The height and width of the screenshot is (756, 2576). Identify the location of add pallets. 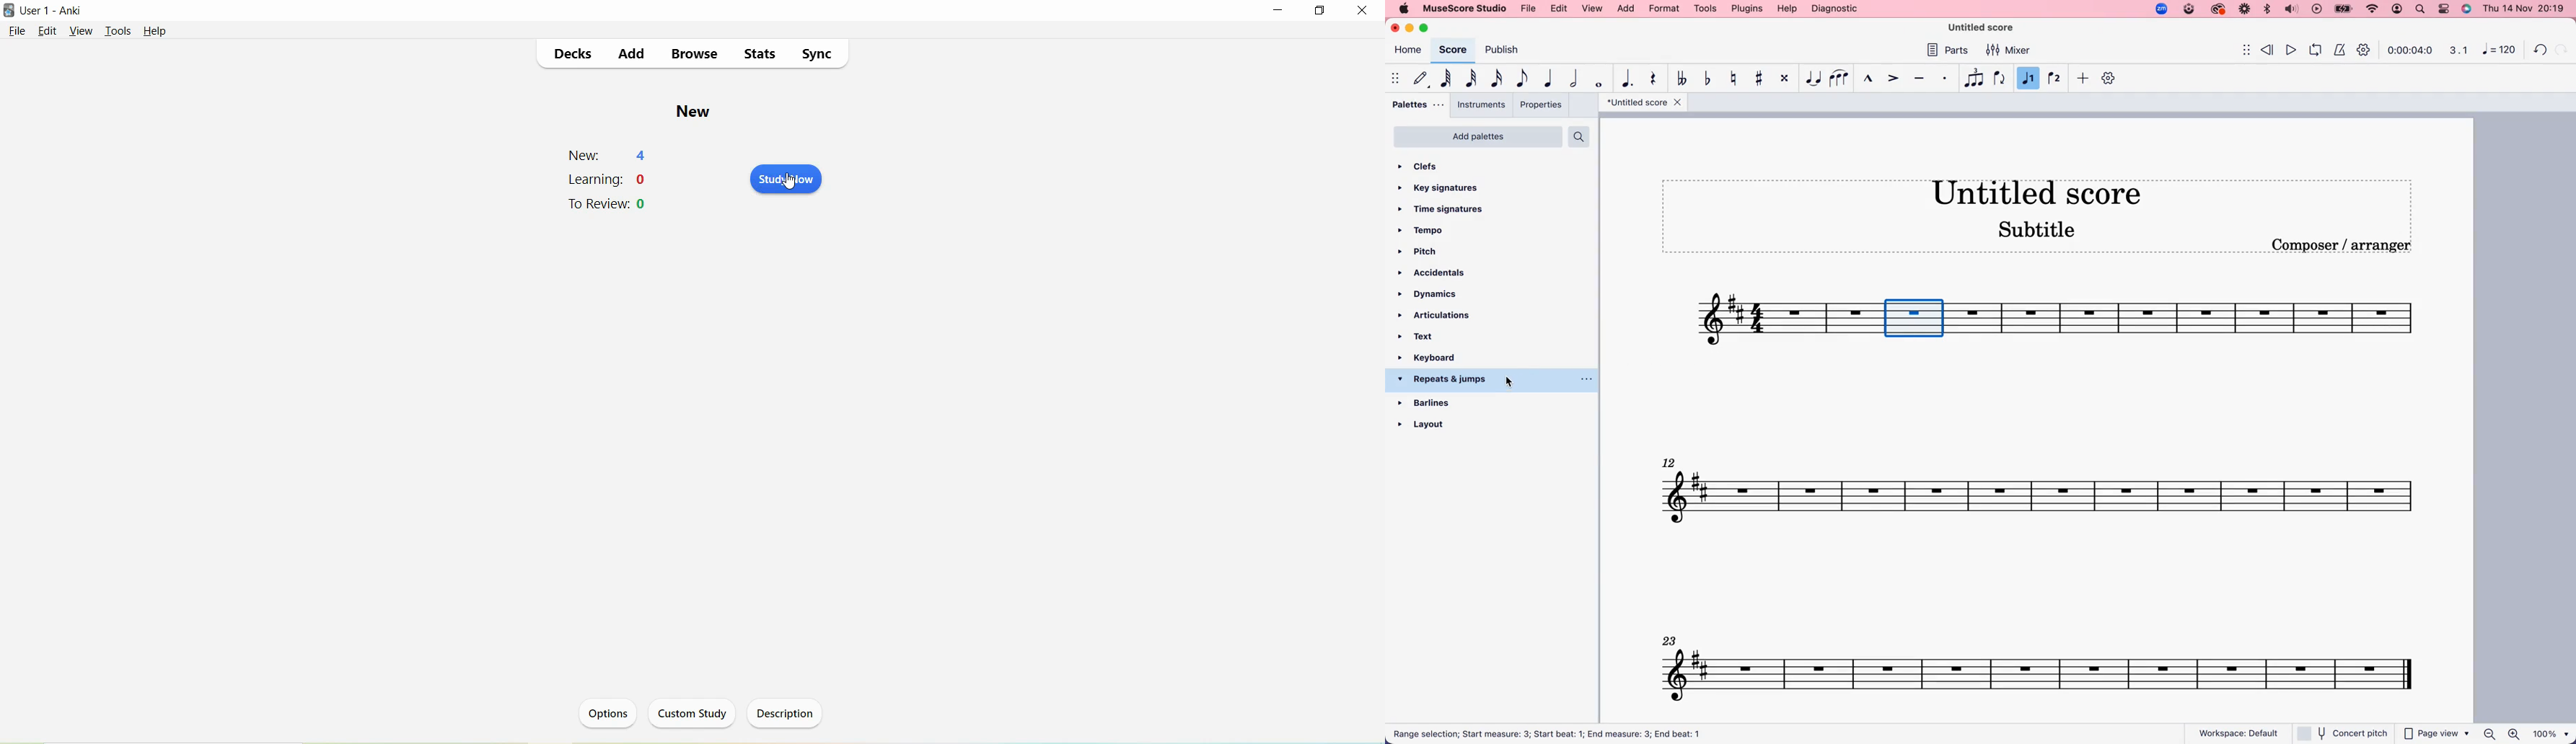
(1478, 136).